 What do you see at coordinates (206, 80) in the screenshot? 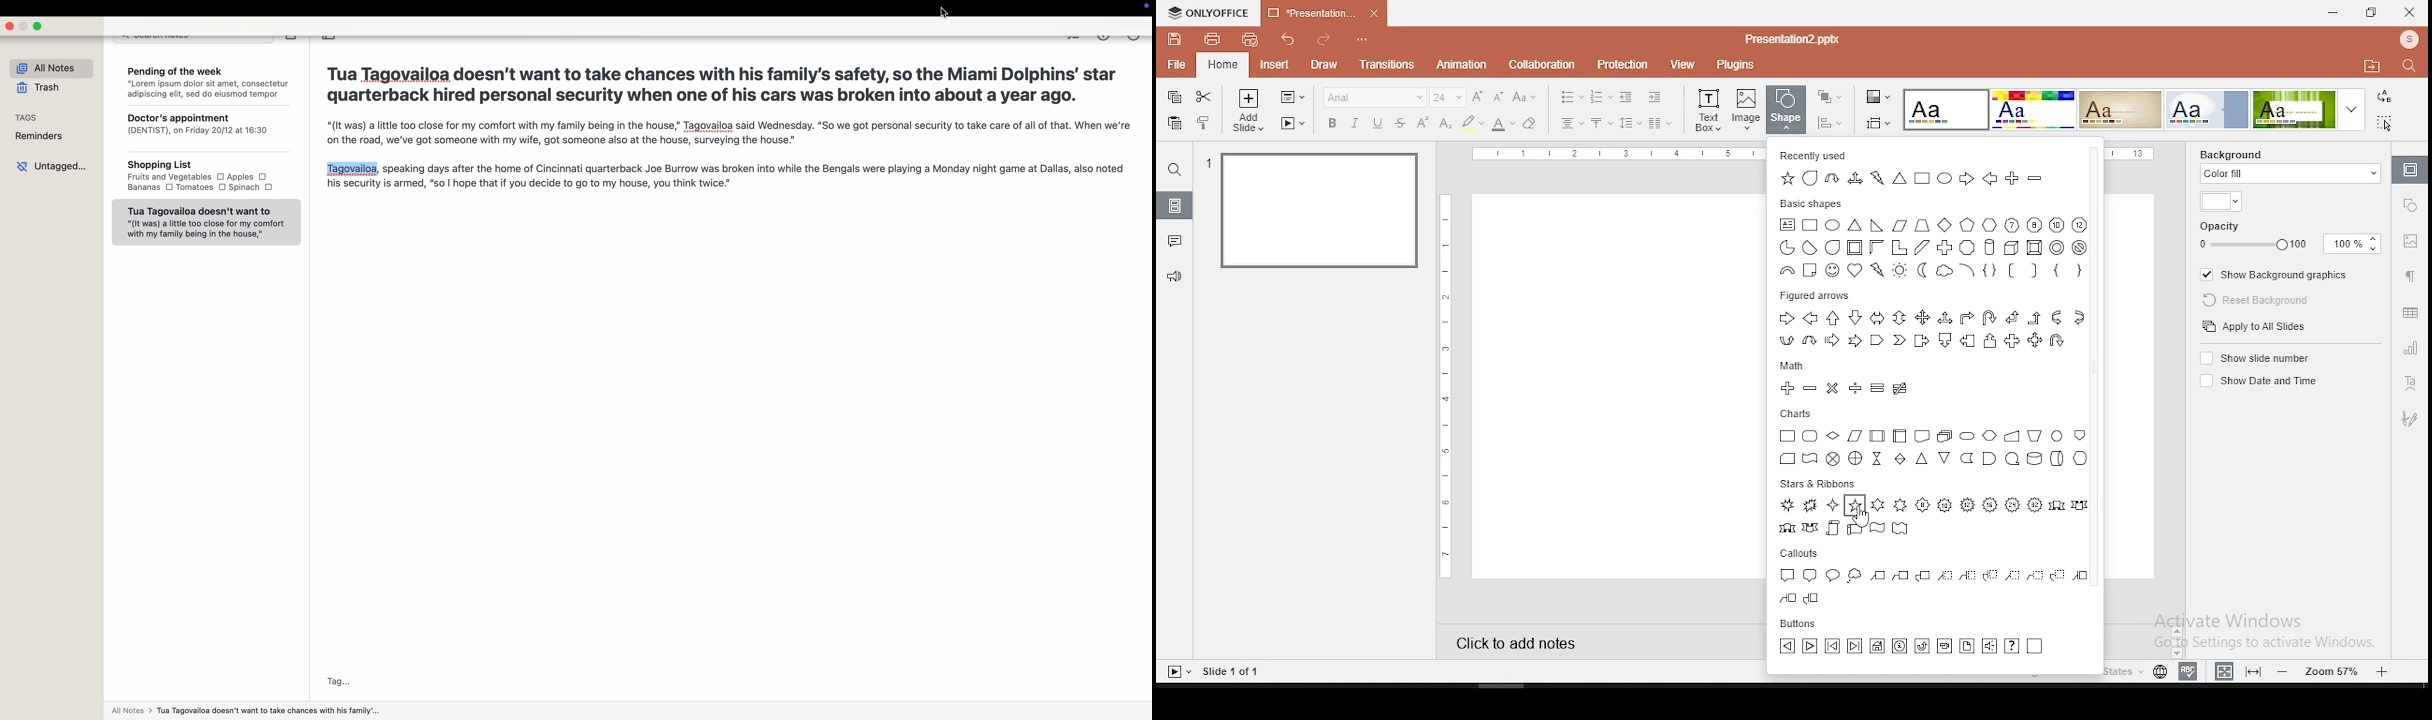
I see `Pending of the week
“Lorem ipsum dolor sit amet, consectetur
adipiscing elit, sed do eiusmod tempor` at bounding box center [206, 80].